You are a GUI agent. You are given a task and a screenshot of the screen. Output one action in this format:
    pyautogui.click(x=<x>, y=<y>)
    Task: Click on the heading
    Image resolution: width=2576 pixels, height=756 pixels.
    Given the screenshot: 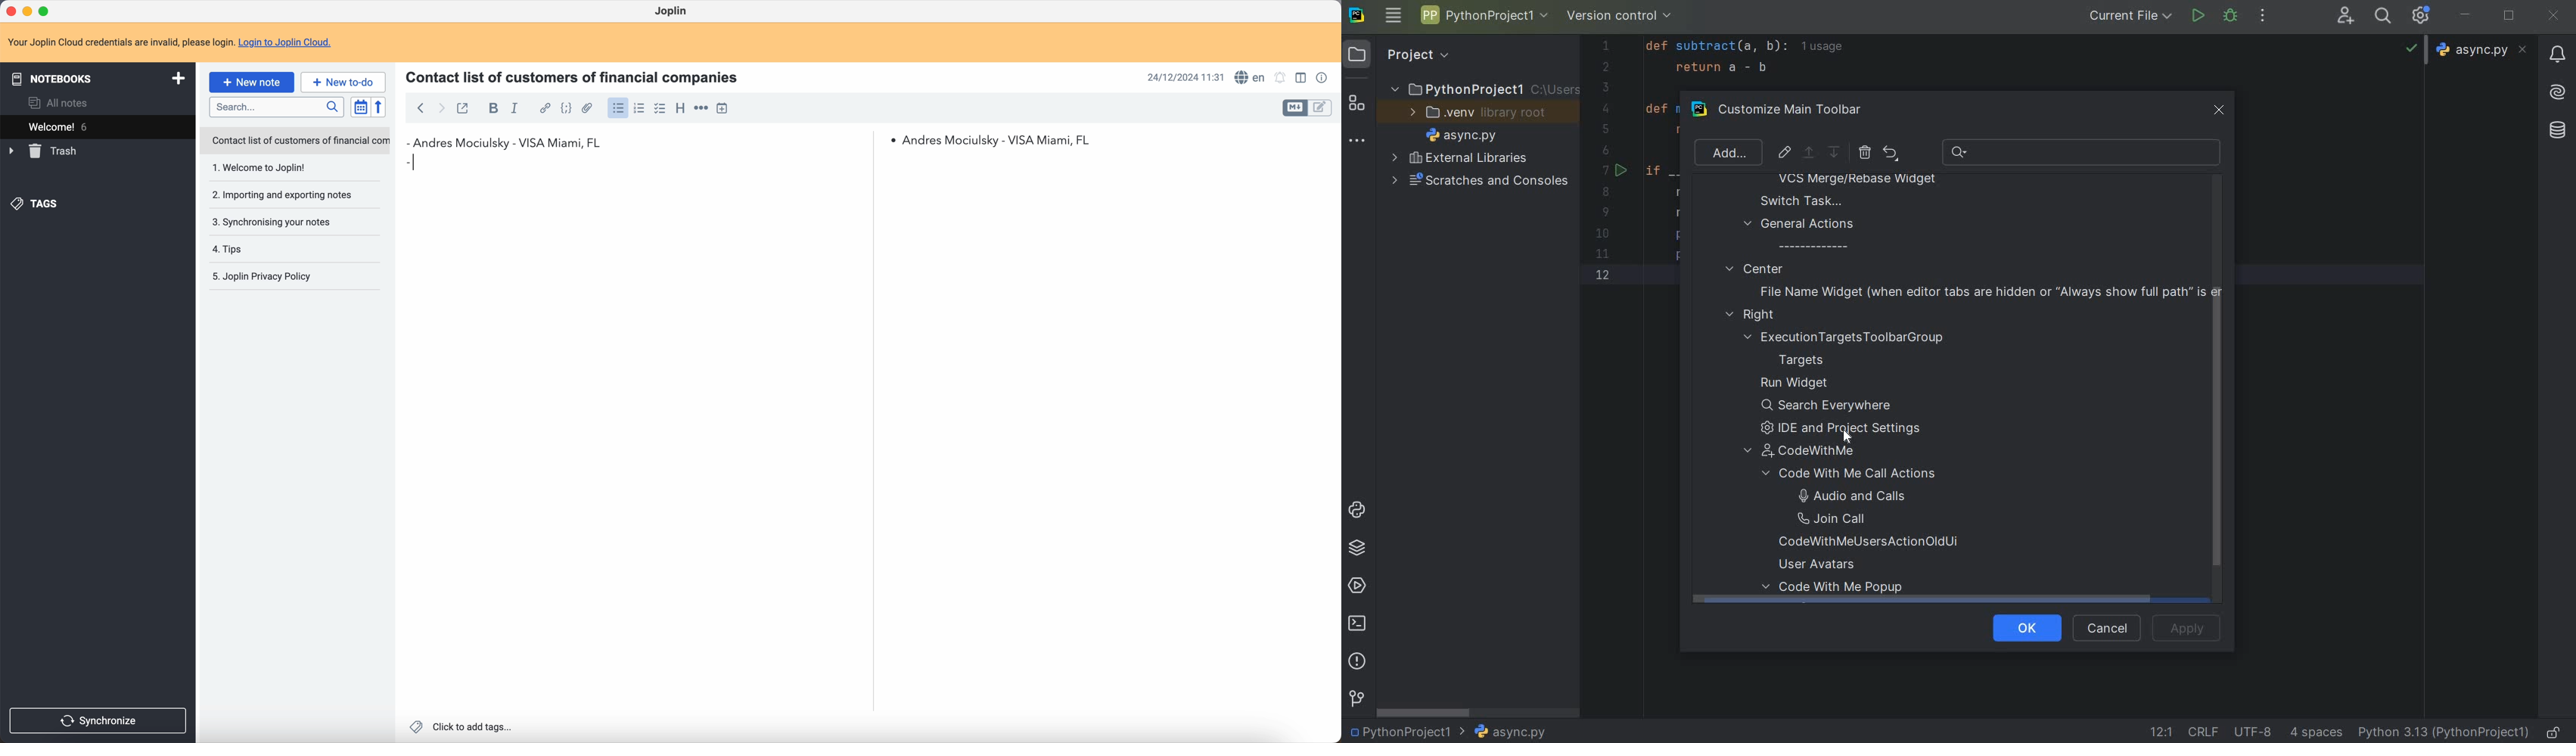 What is the action you would take?
    pyautogui.click(x=680, y=109)
    